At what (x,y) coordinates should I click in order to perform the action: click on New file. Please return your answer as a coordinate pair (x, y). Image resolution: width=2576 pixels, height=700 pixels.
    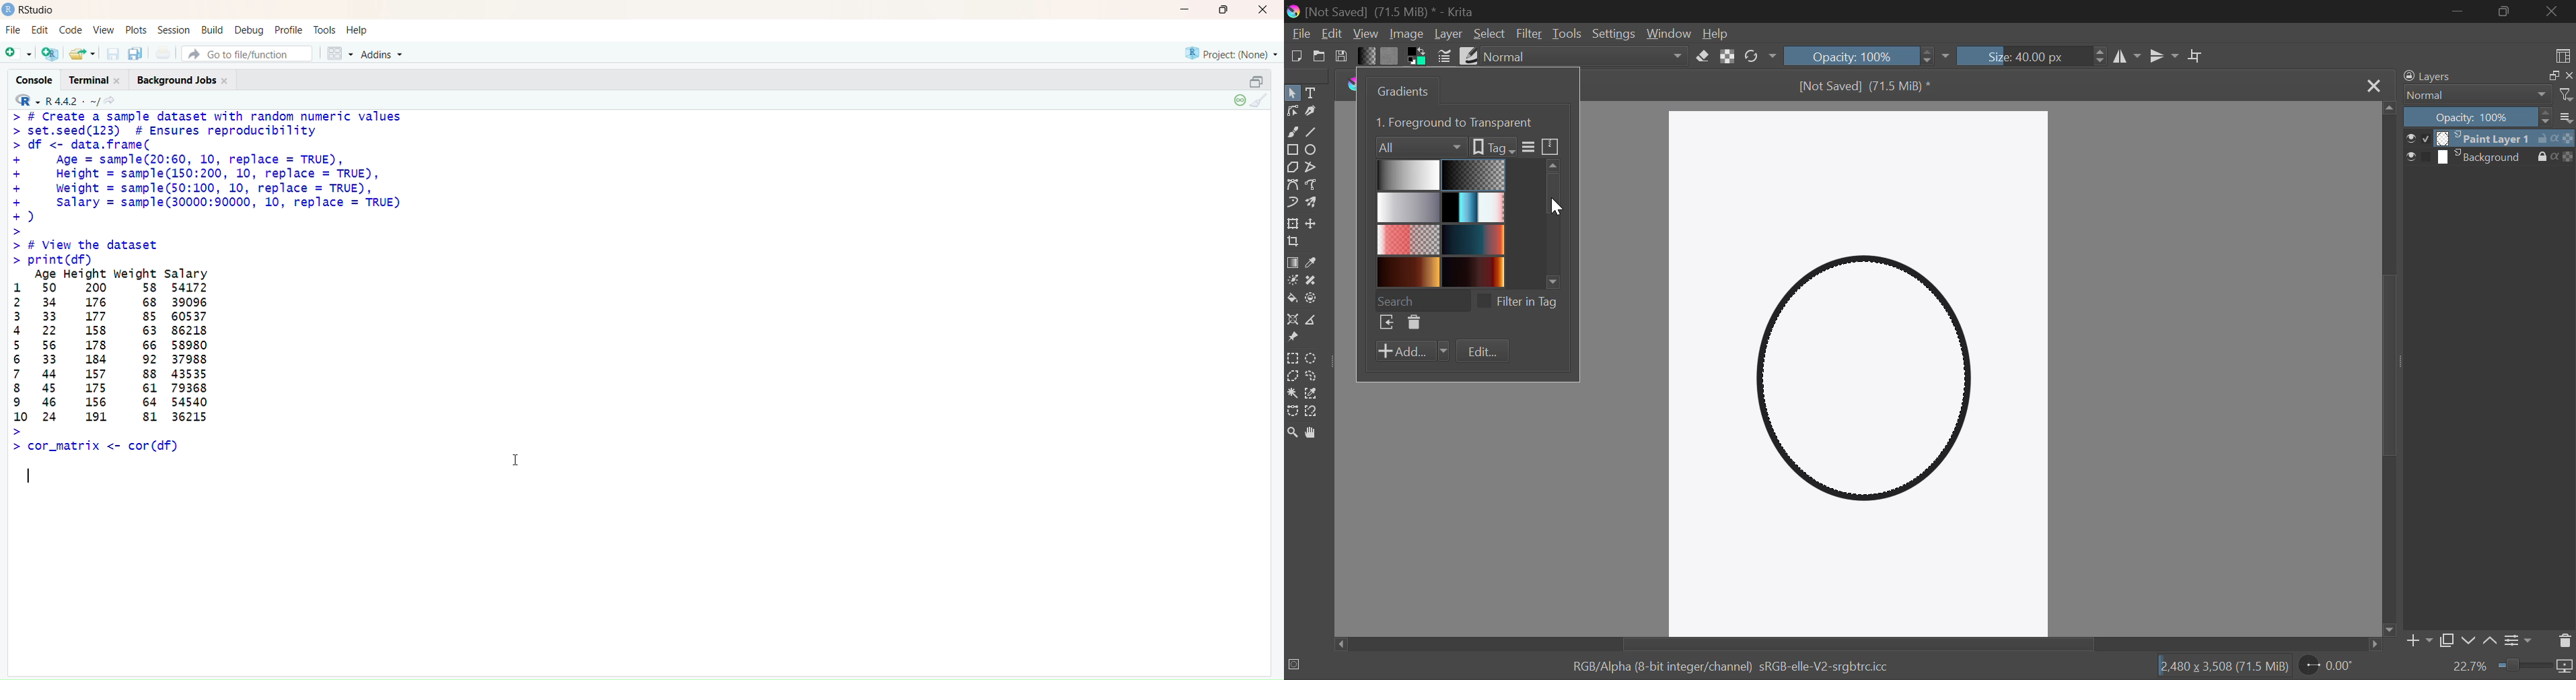
    Looking at the image, I should click on (19, 52).